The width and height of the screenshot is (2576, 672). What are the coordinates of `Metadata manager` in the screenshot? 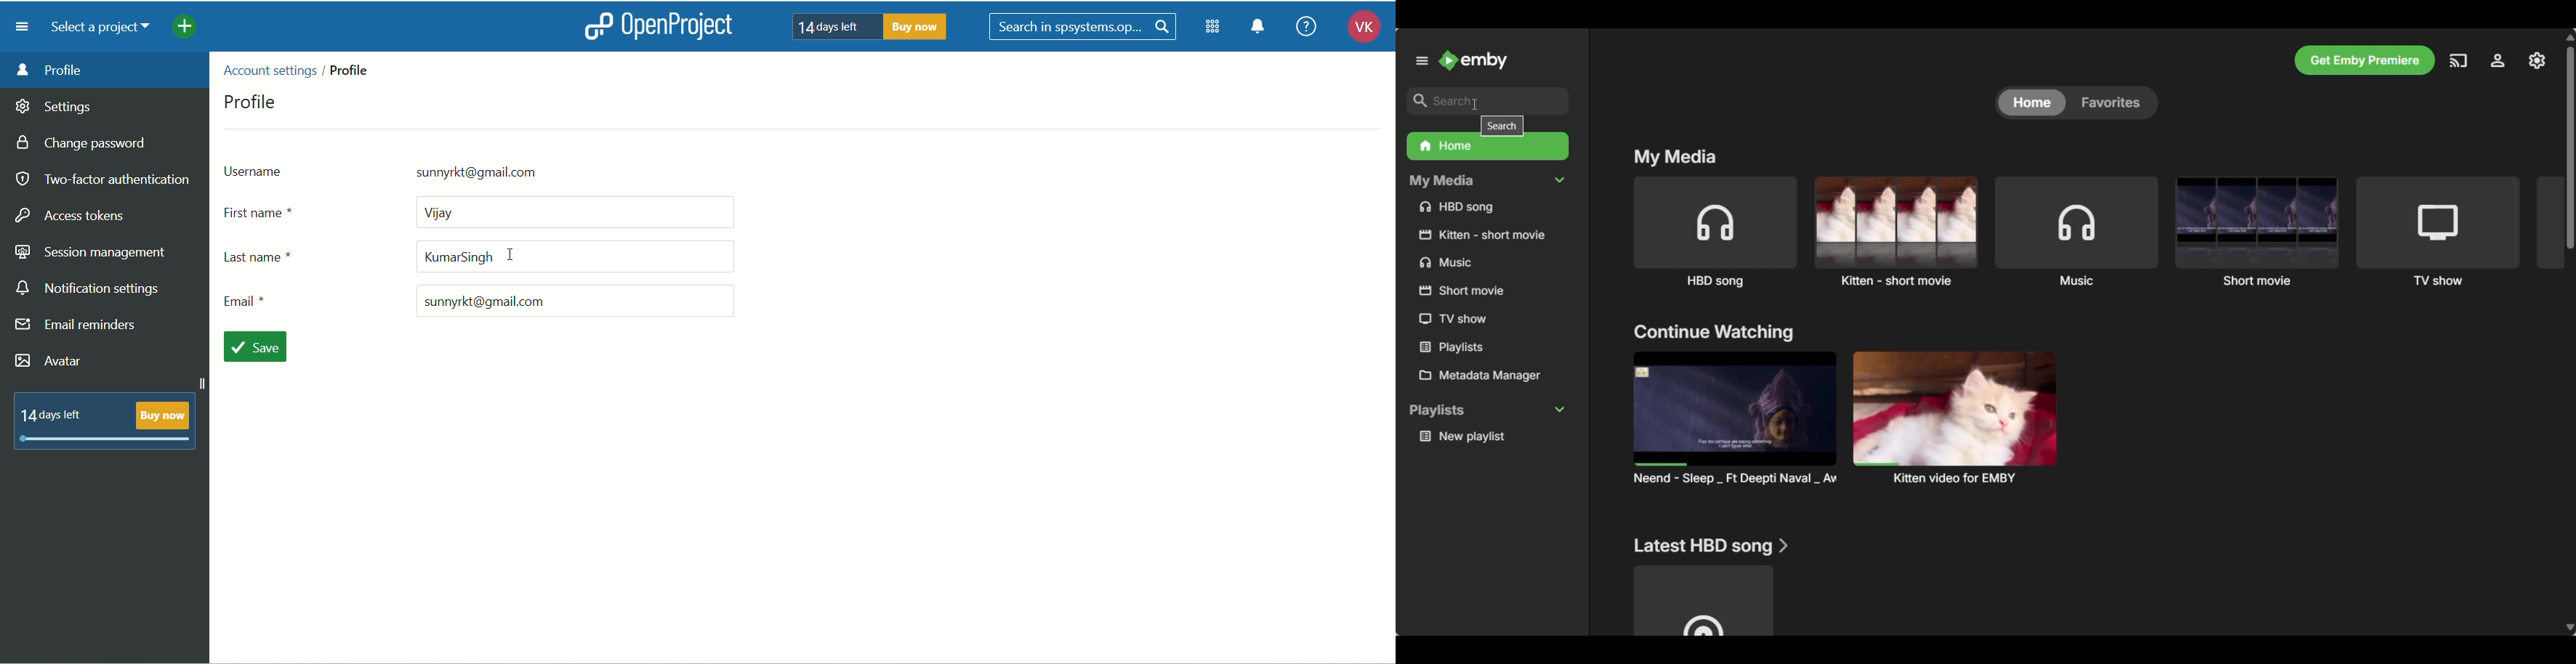 It's located at (1492, 376).